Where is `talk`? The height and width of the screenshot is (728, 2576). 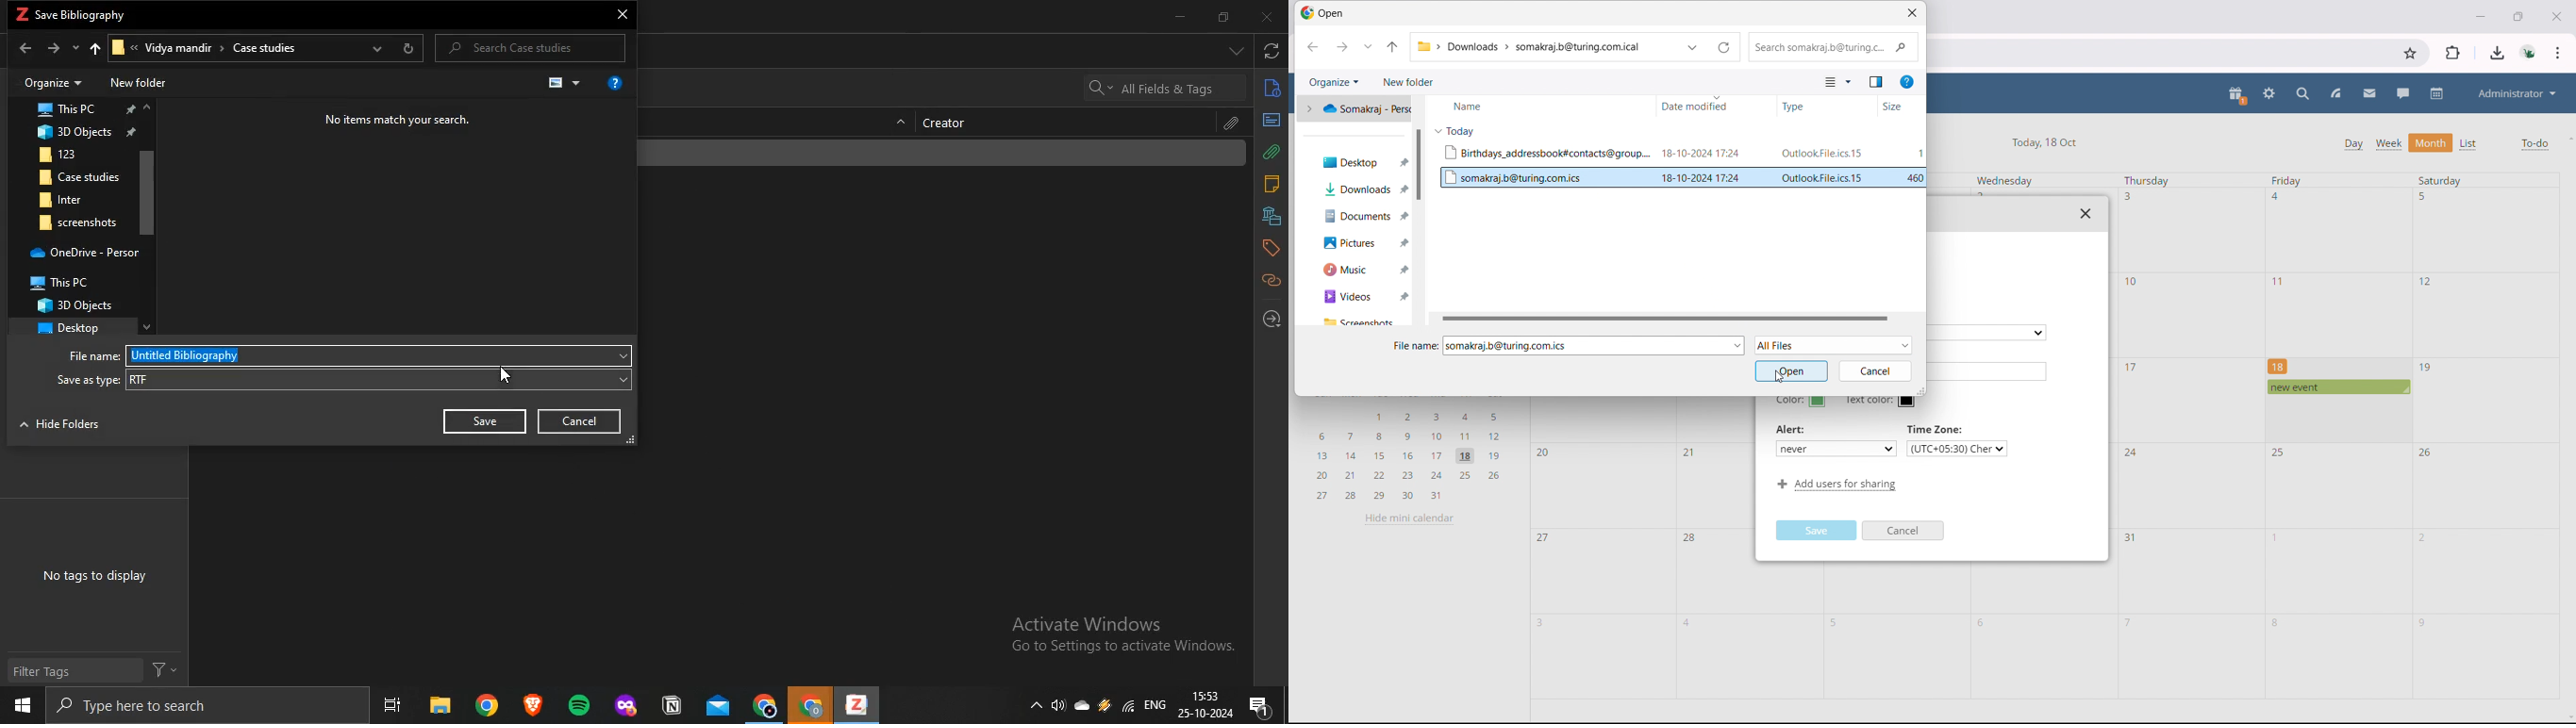 talk is located at coordinates (2403, 93).